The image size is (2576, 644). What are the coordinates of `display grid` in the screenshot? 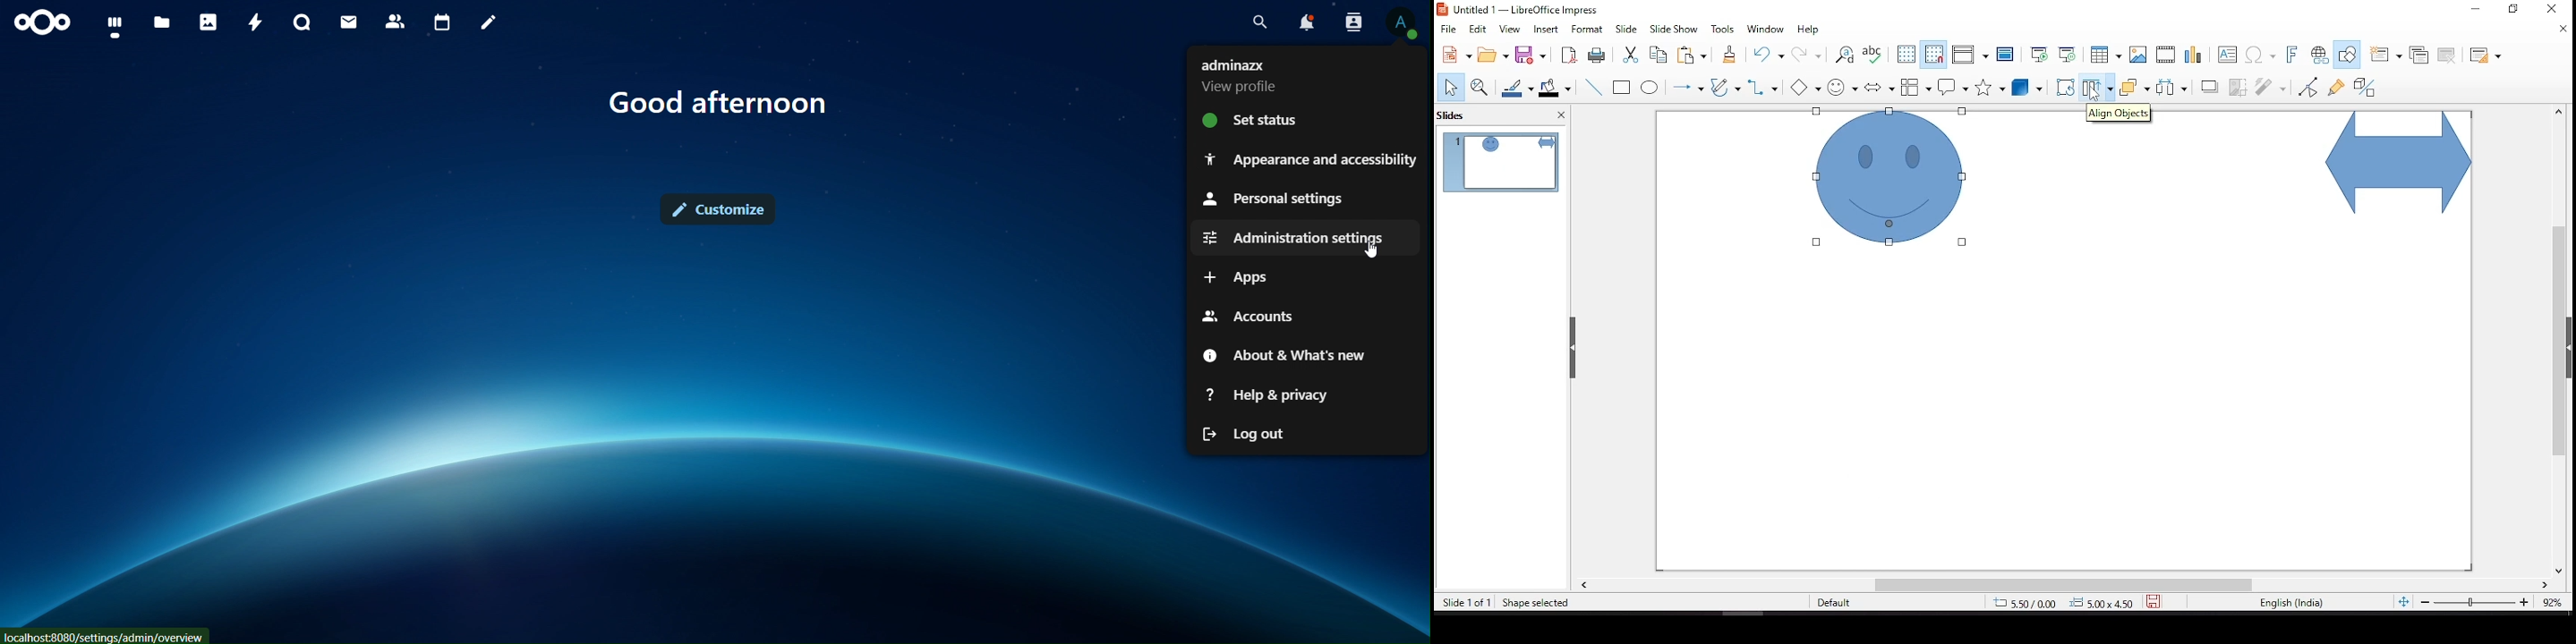 It's located at (1906, 53).